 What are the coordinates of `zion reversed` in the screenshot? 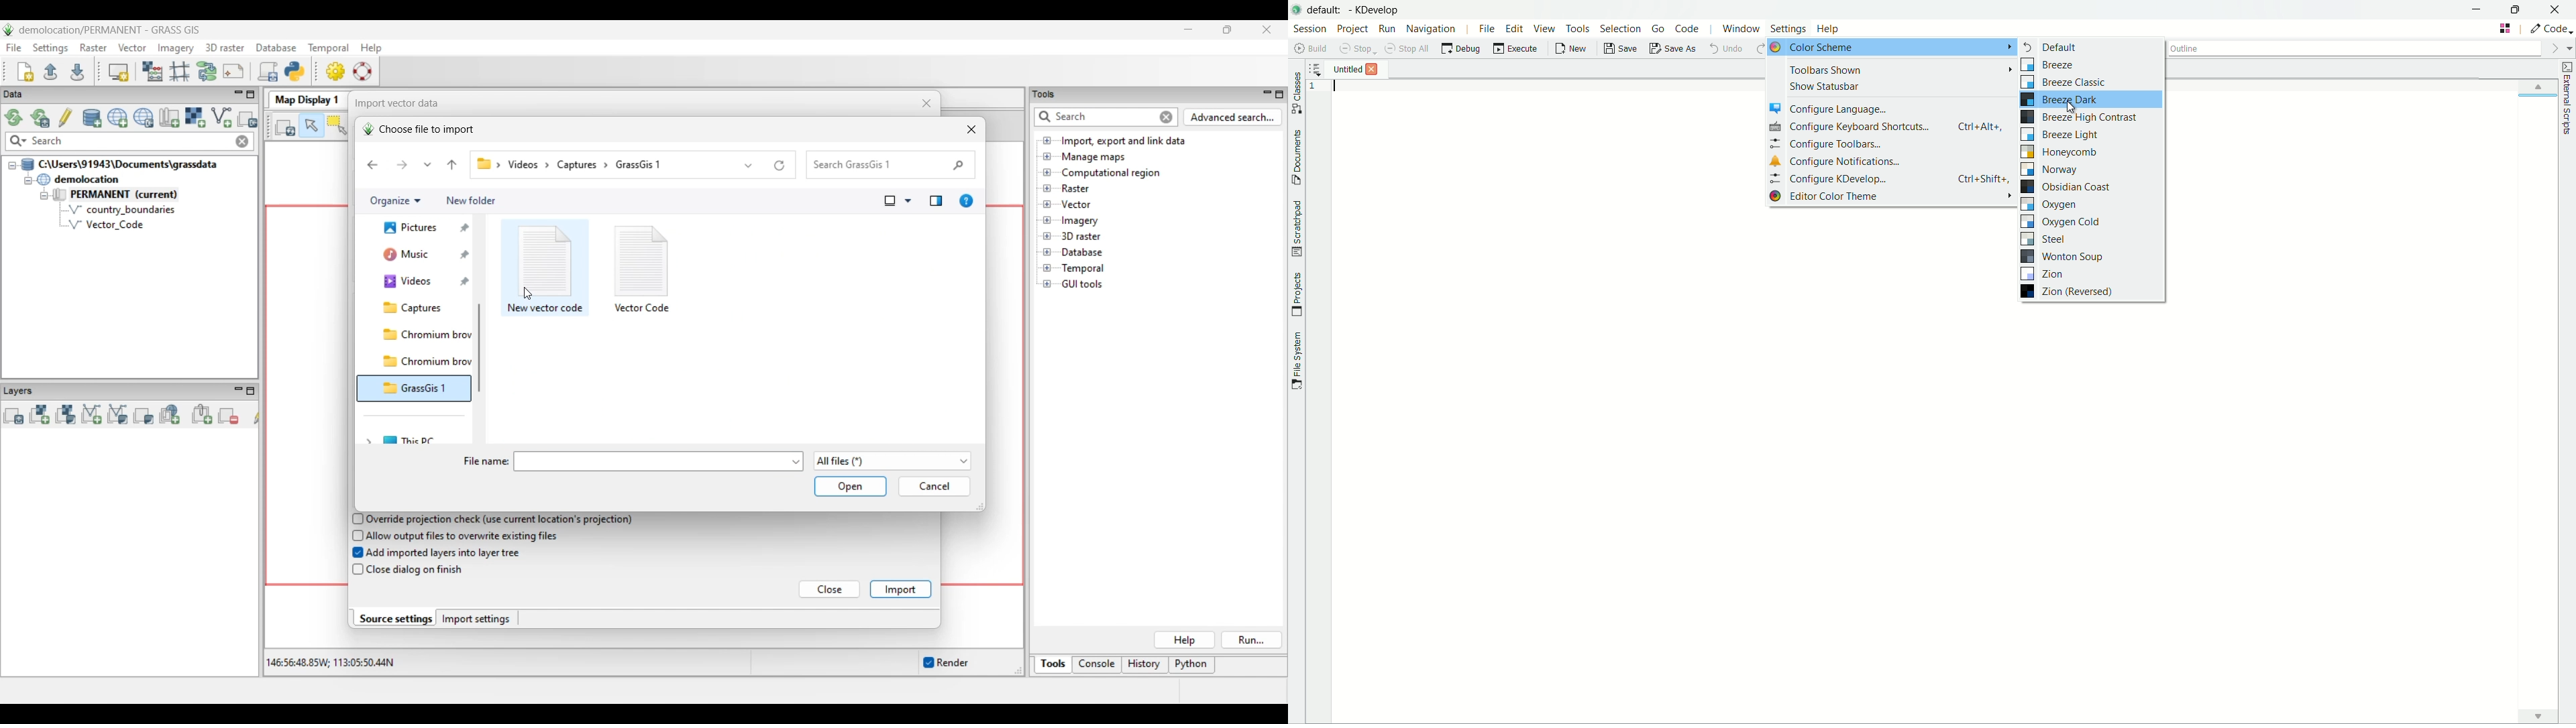 It's located at (2070, 291).